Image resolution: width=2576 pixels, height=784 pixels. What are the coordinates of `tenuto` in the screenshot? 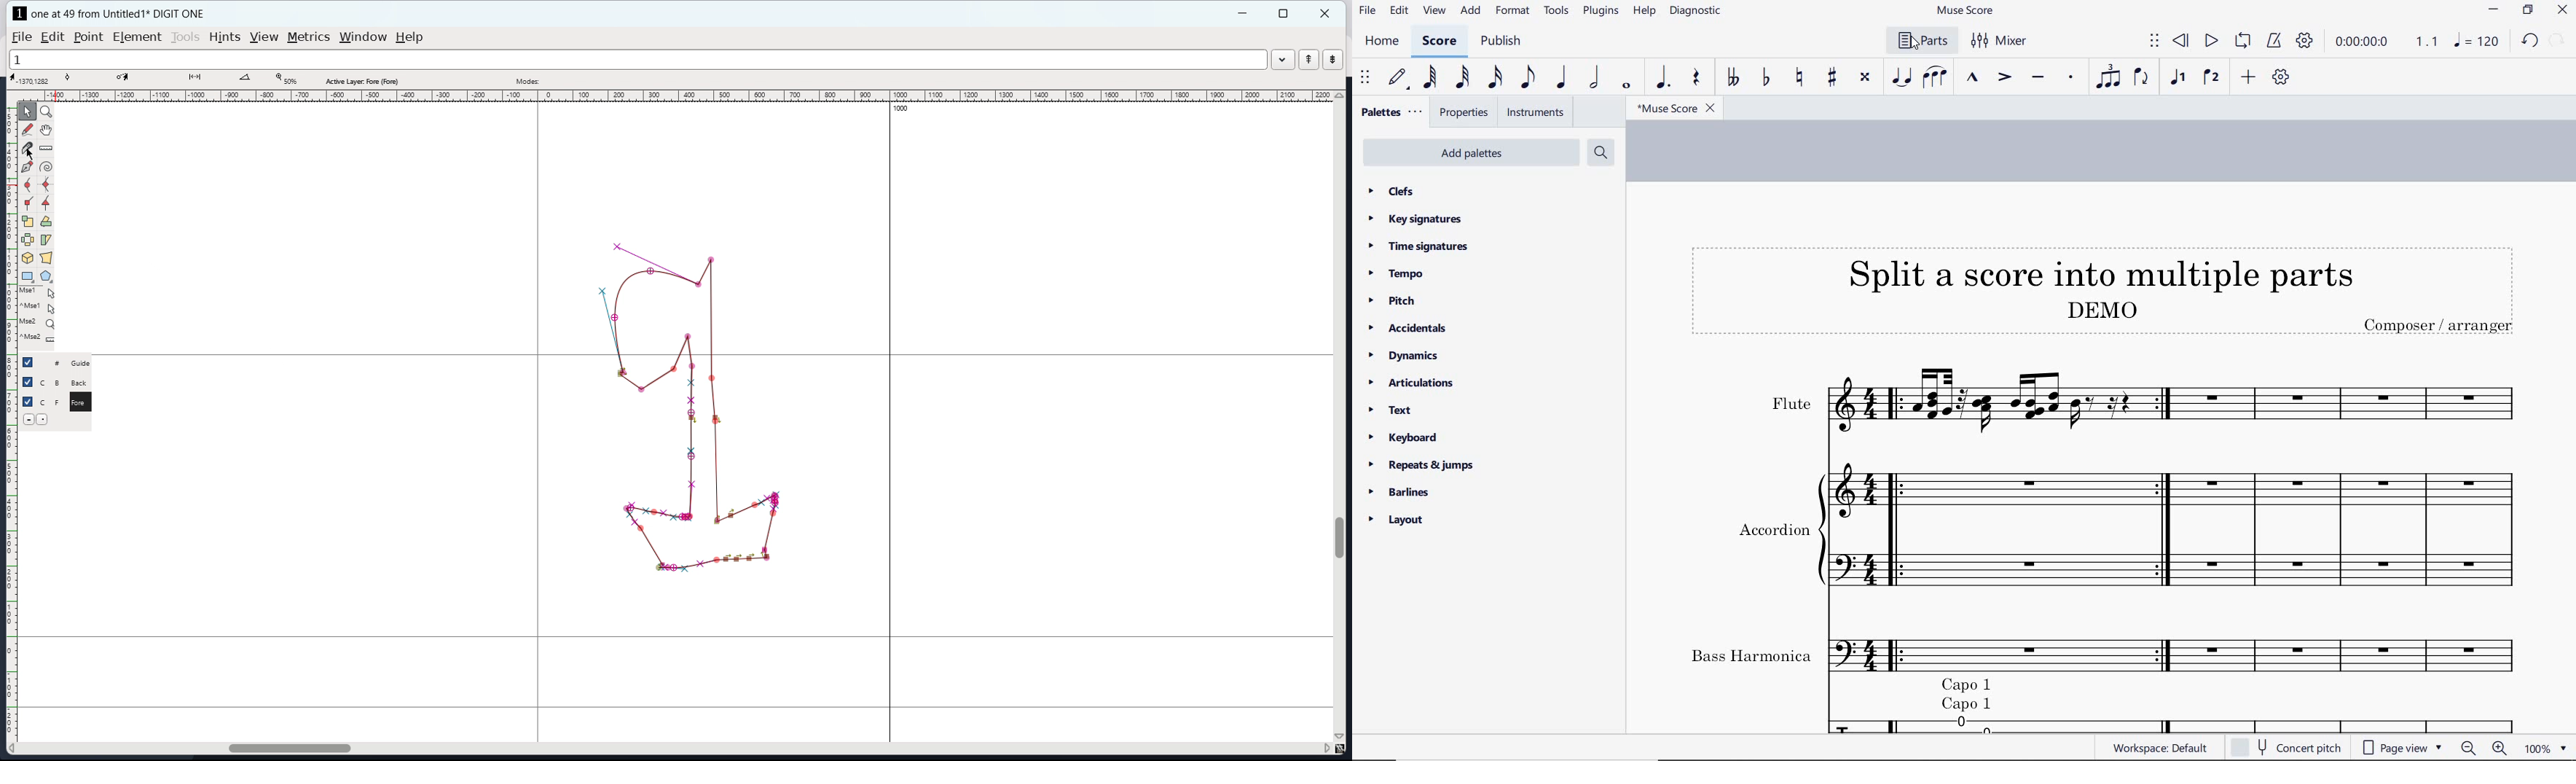 It's located at (2038, 78).